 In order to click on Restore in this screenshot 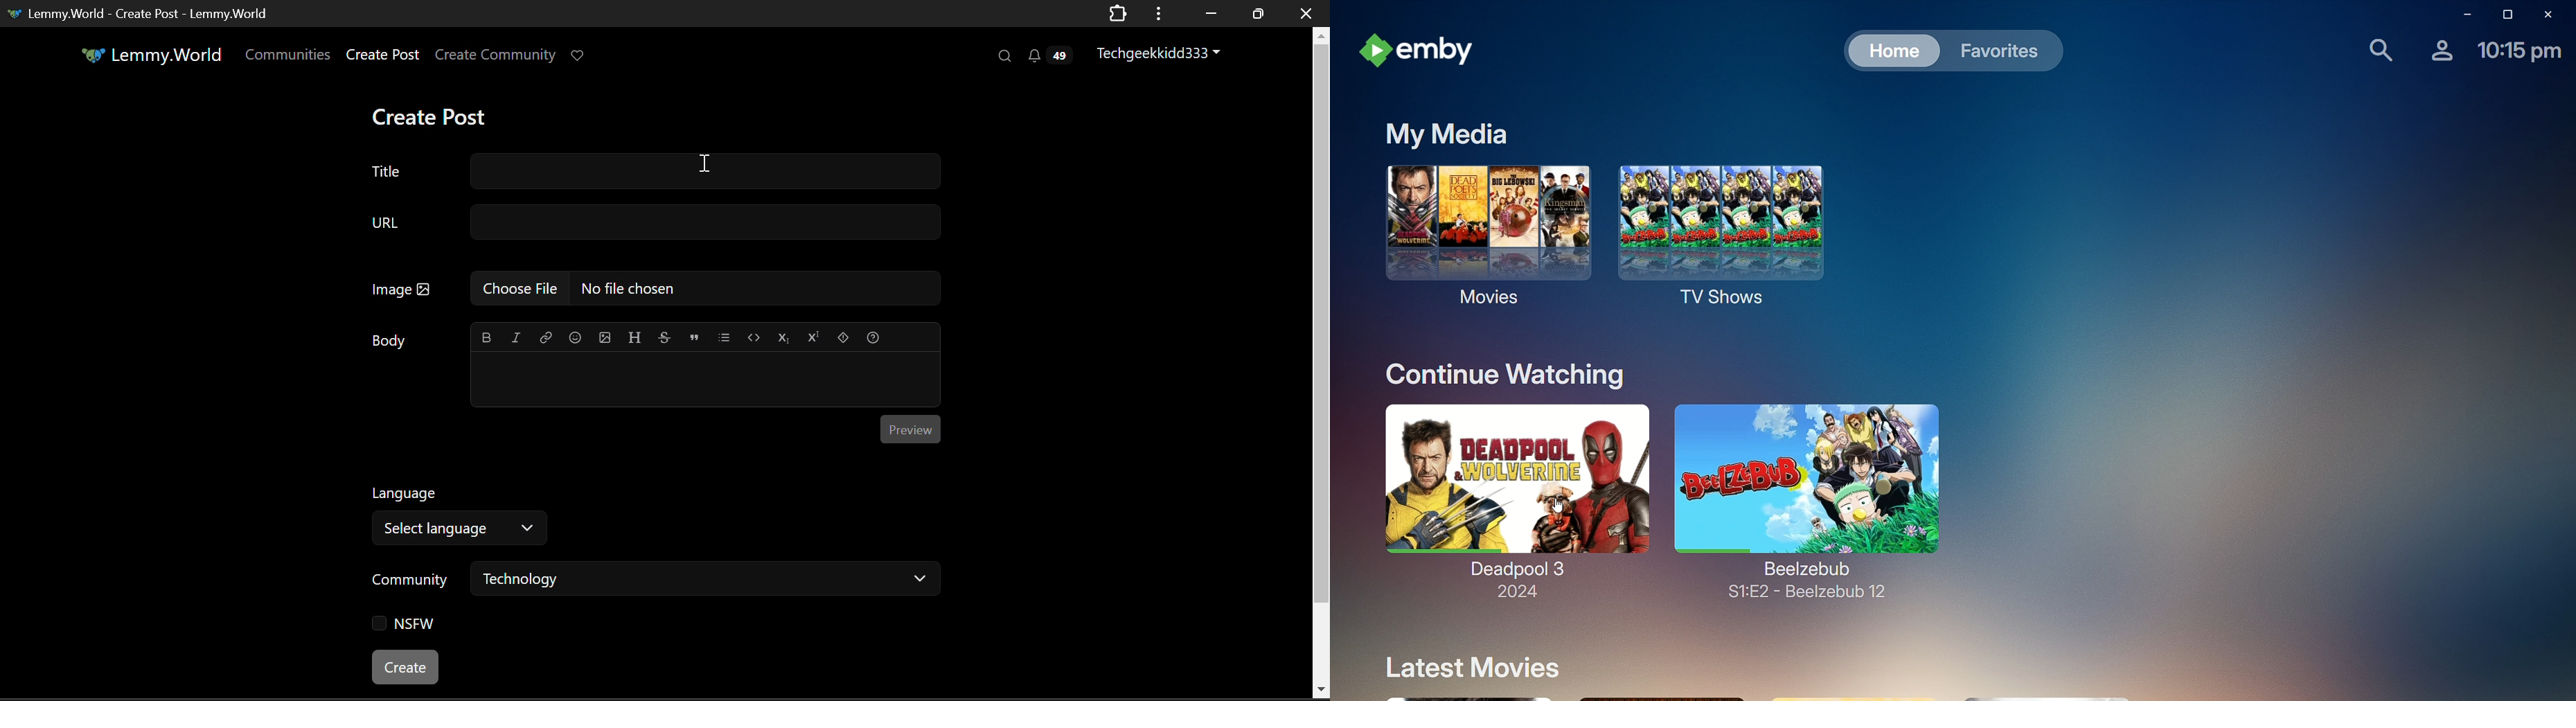, I will do `click(2503, 17)`.